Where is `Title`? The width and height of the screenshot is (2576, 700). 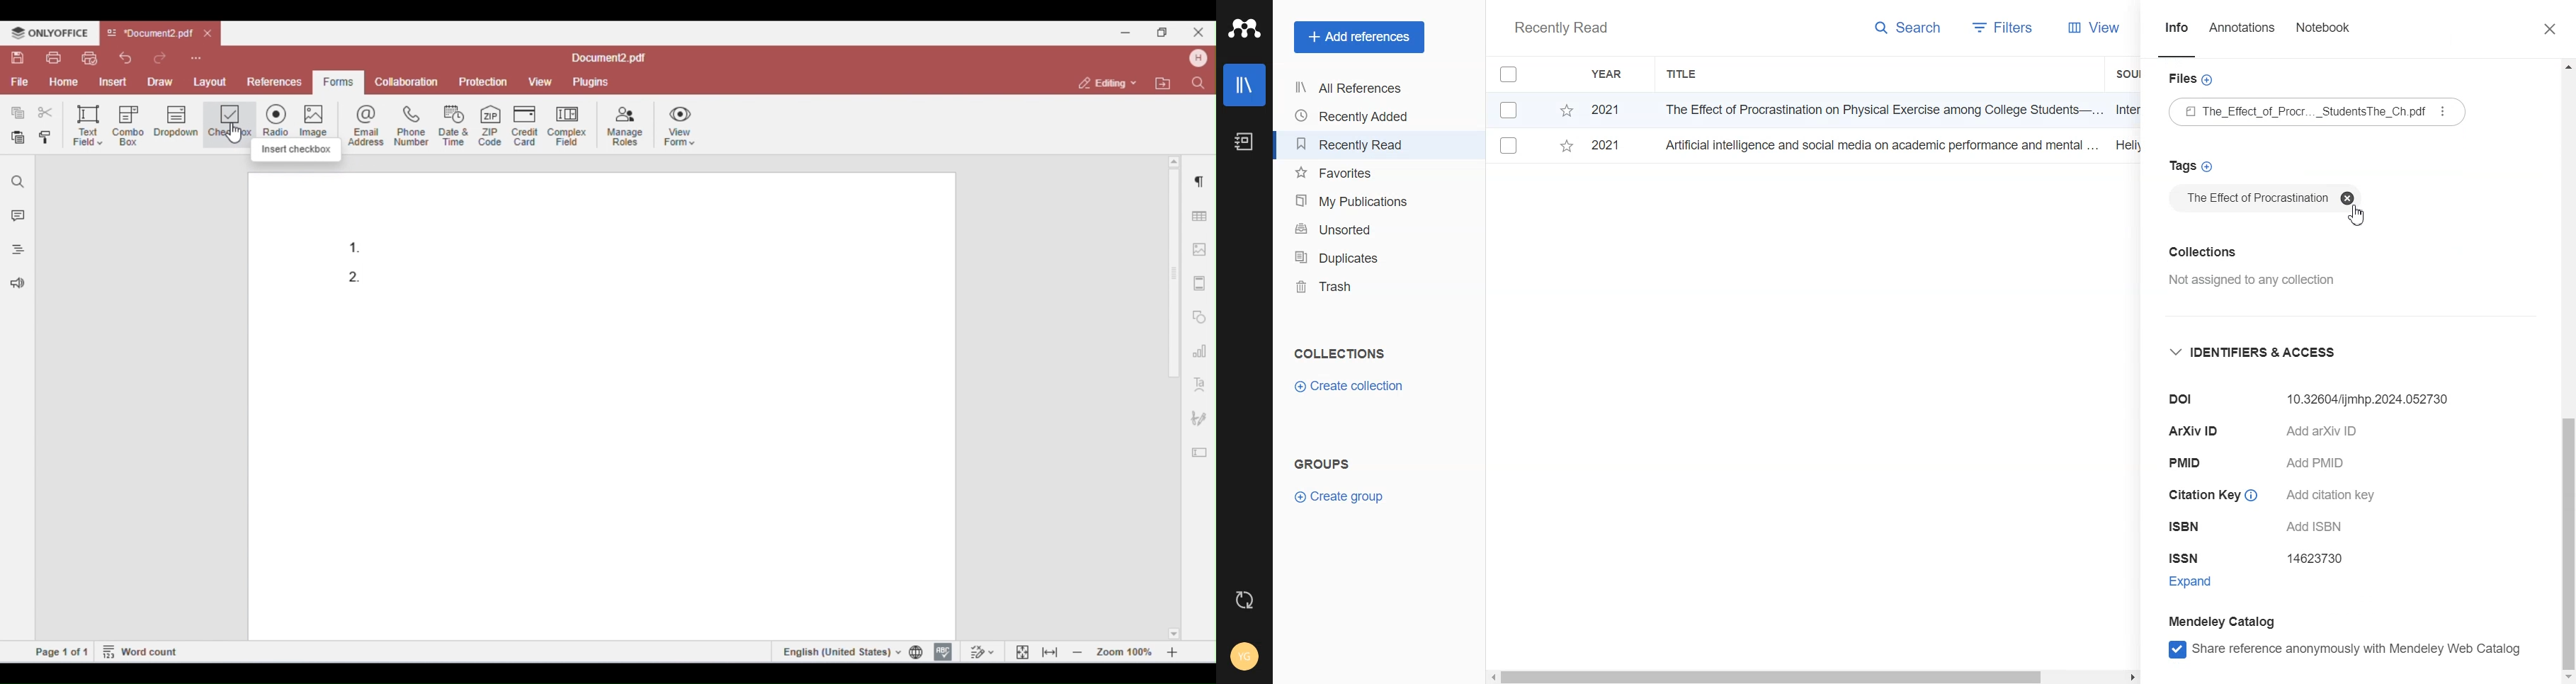 Title is located at coordinates (1683, 74).